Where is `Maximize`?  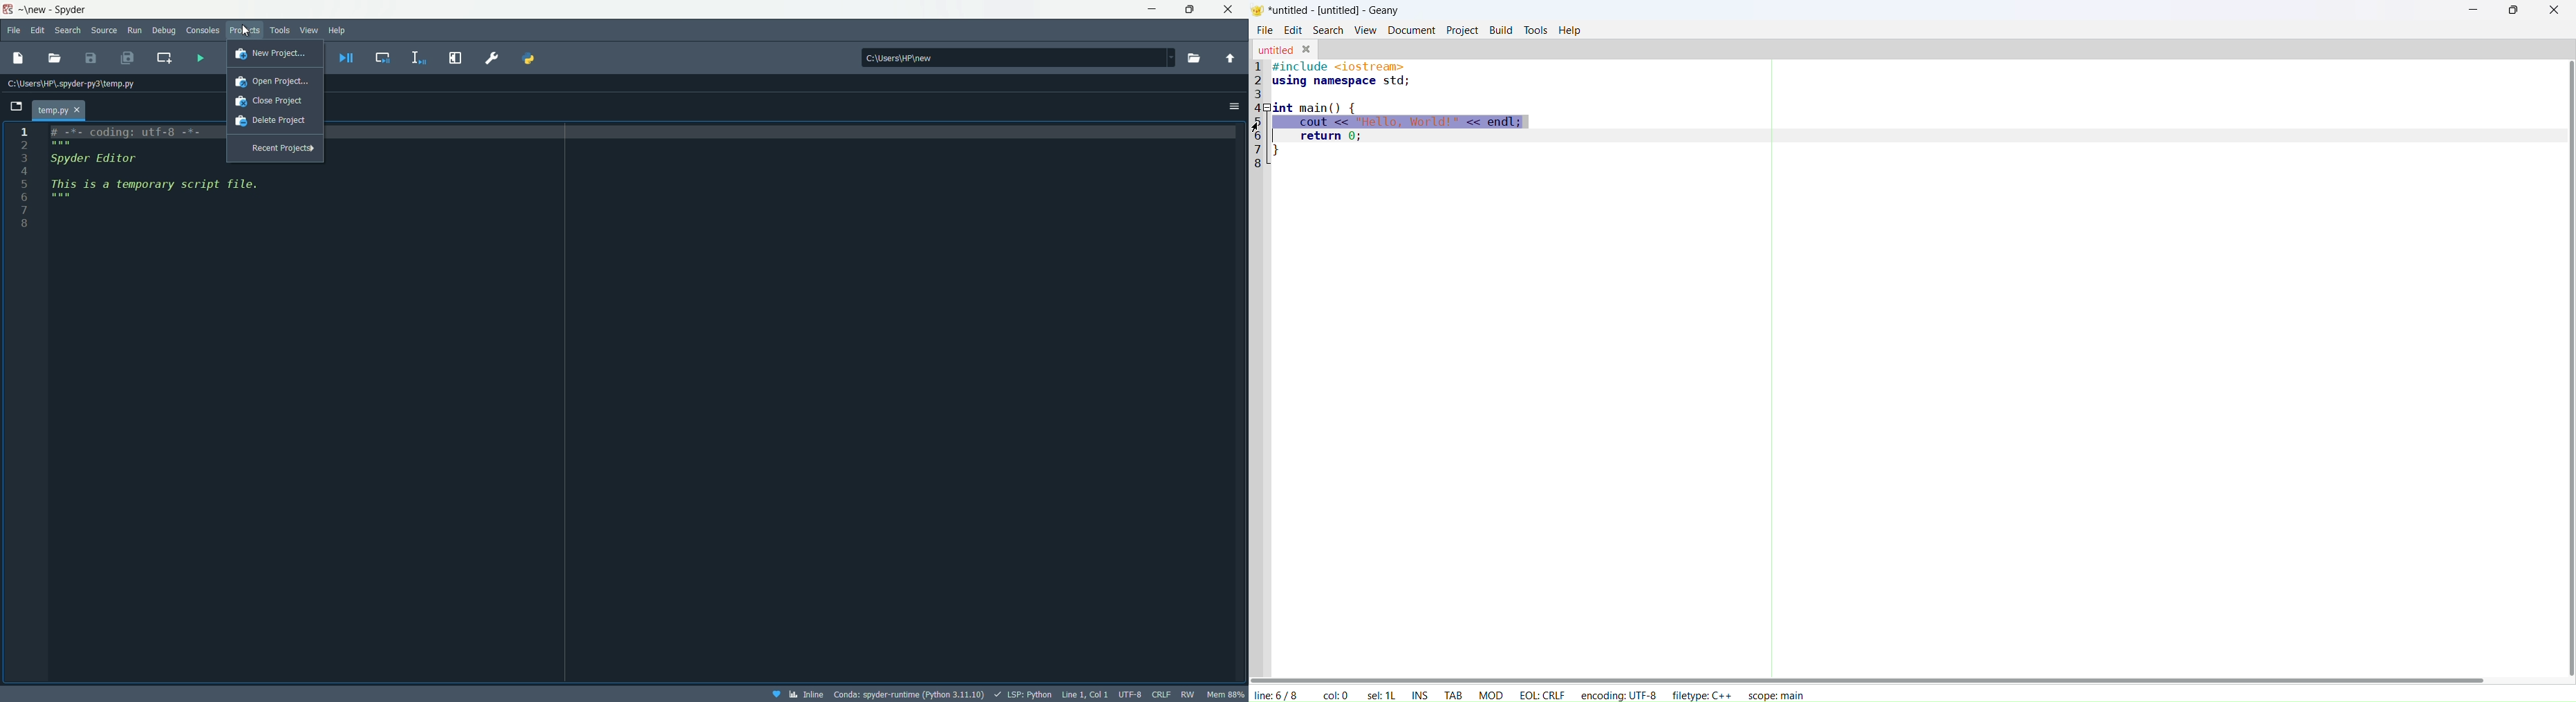
Maximize is located at coordinates (1189, 10).